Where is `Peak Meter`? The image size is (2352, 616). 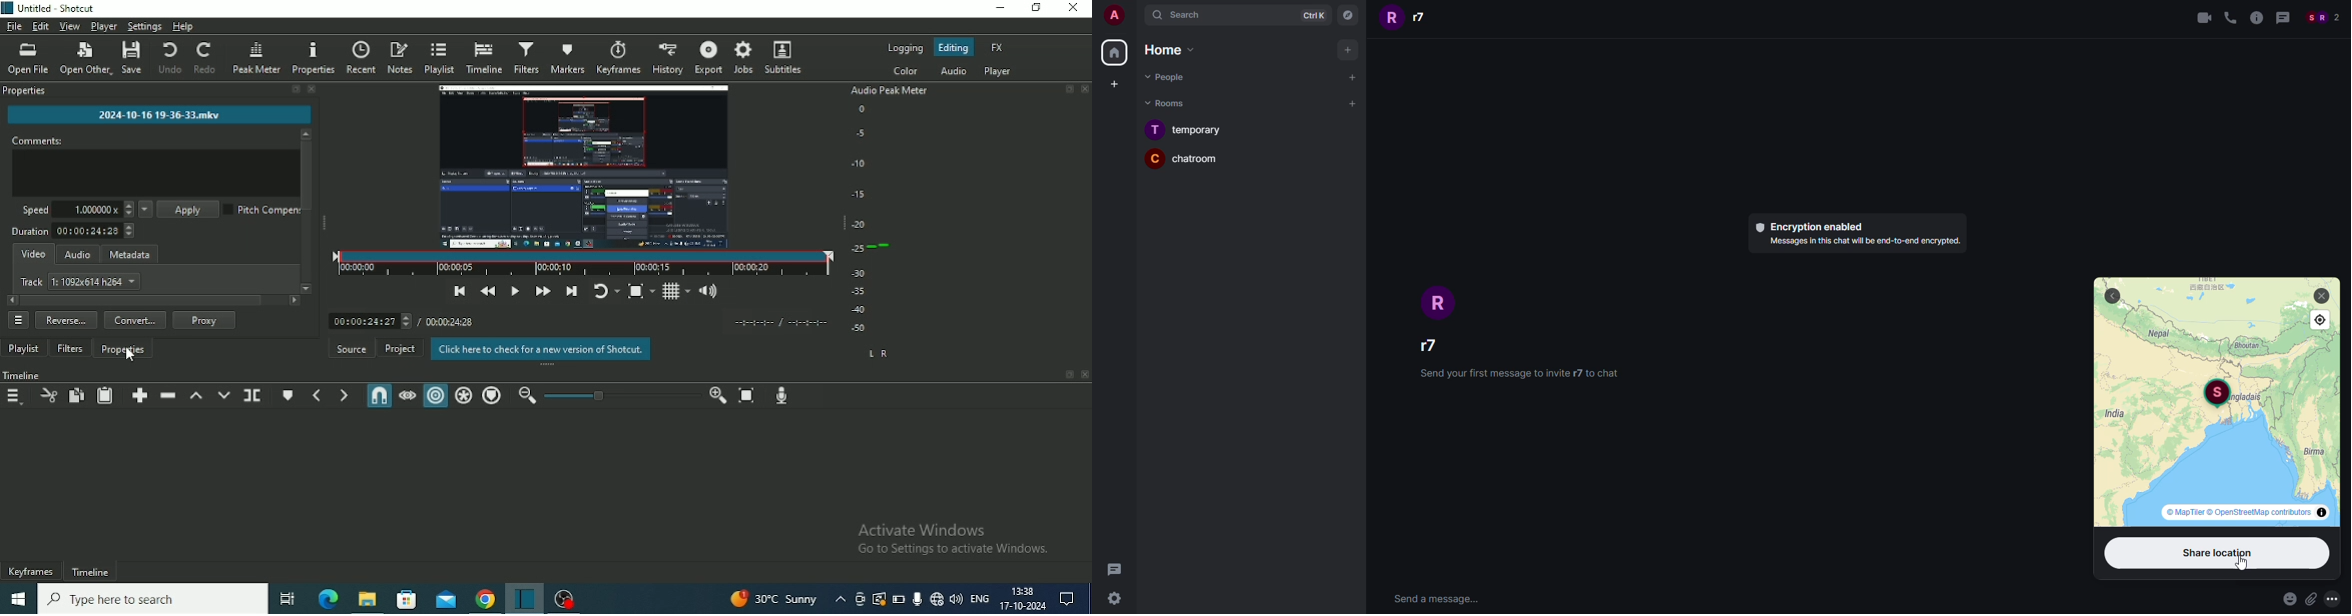
Peak Meter is located at coordinates (256, 57).